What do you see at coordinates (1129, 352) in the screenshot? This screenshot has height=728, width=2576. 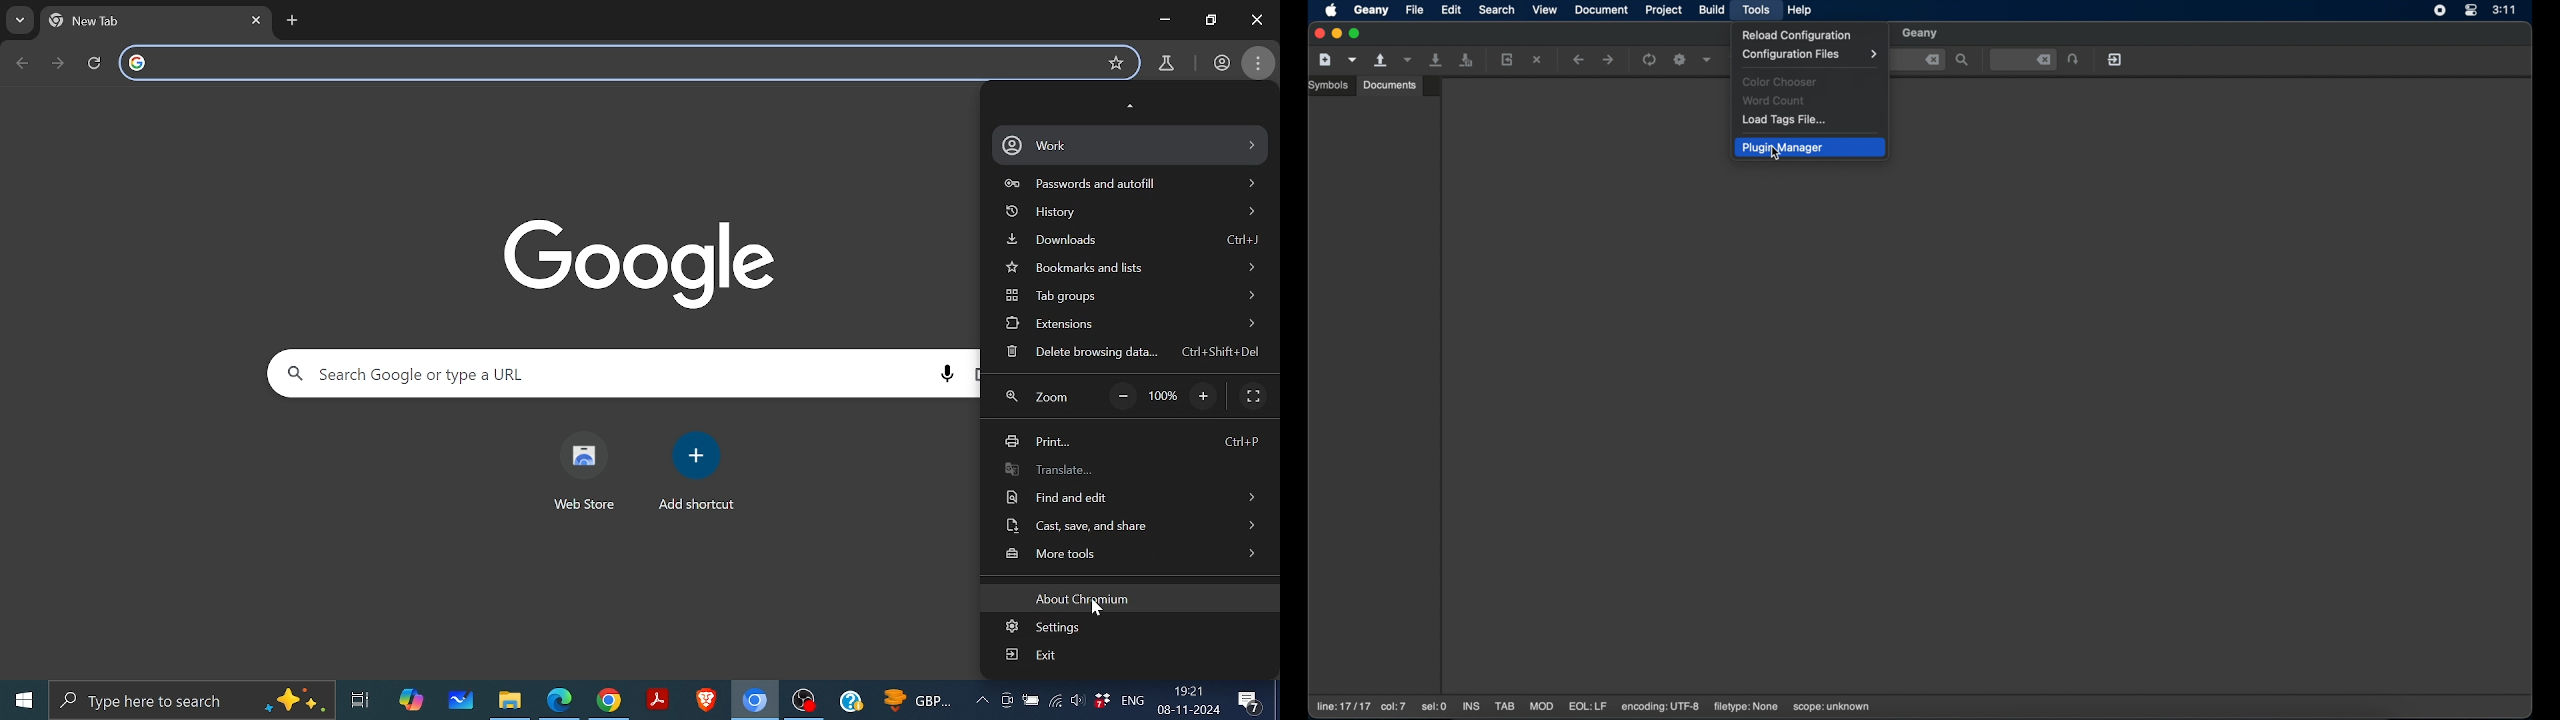 I see `Delete browsing data ctrl+shift+del` at bounding box center [1129, 352].